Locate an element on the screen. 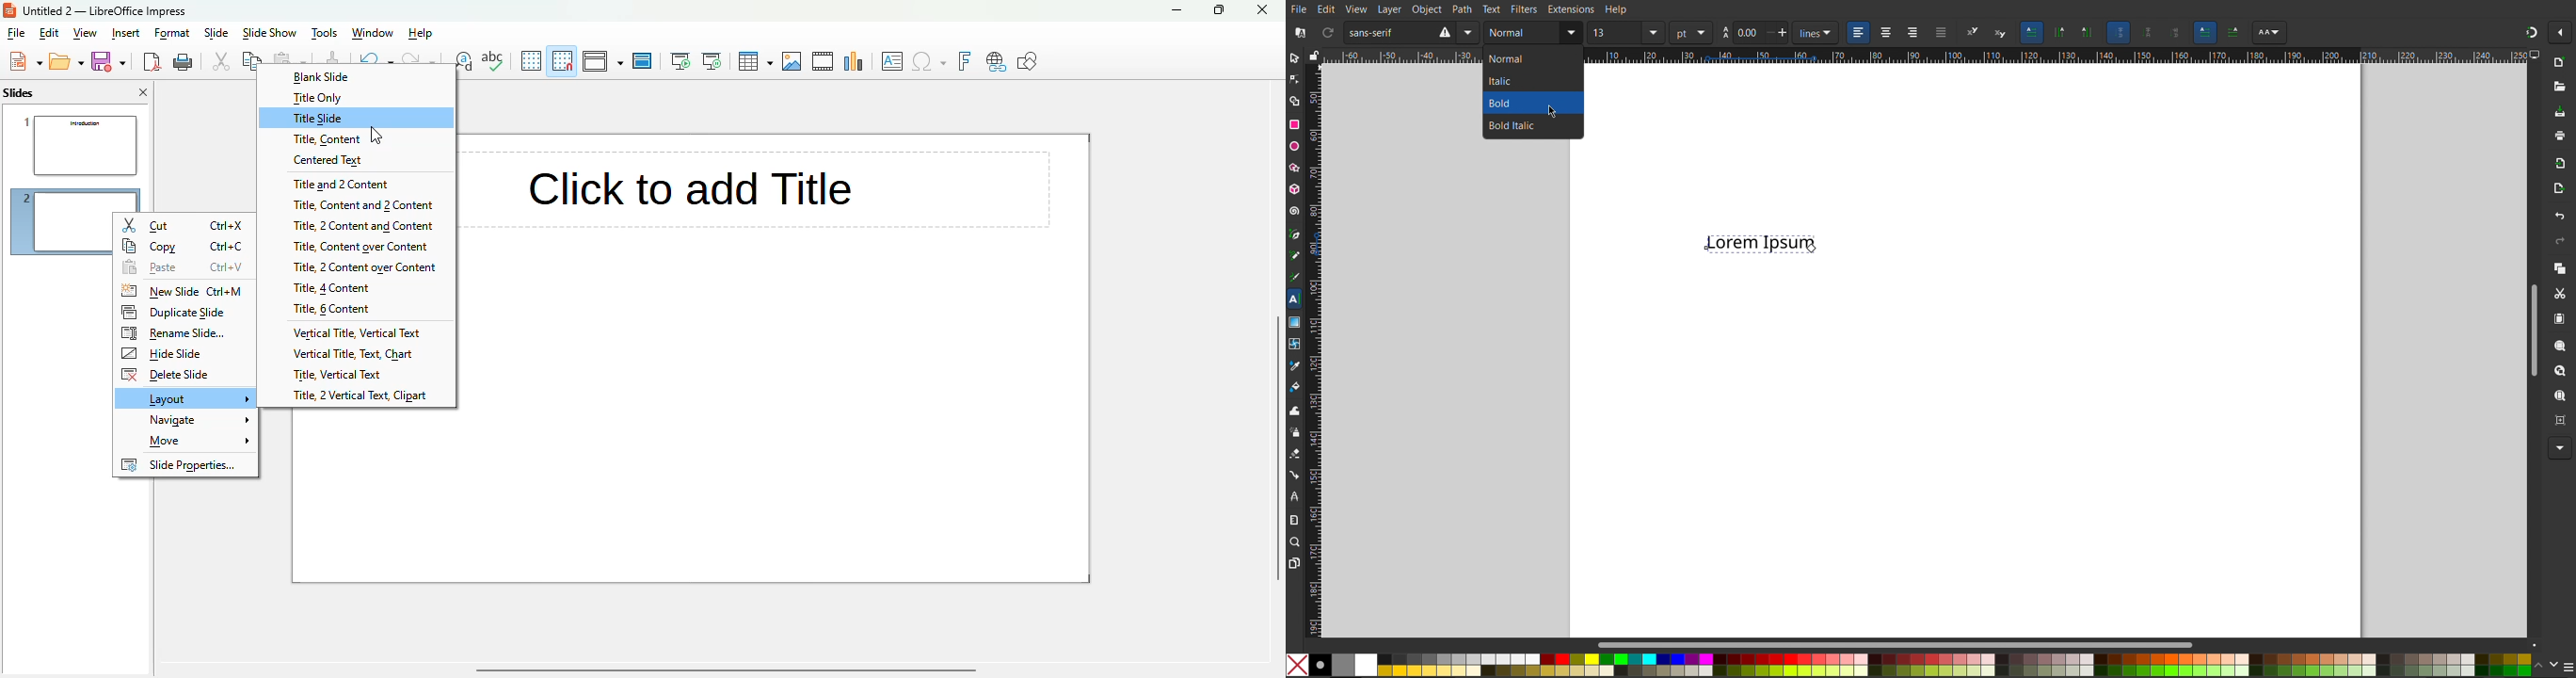 This screenshot has width=2576, height=700. file is located at coordinates (15, 33).